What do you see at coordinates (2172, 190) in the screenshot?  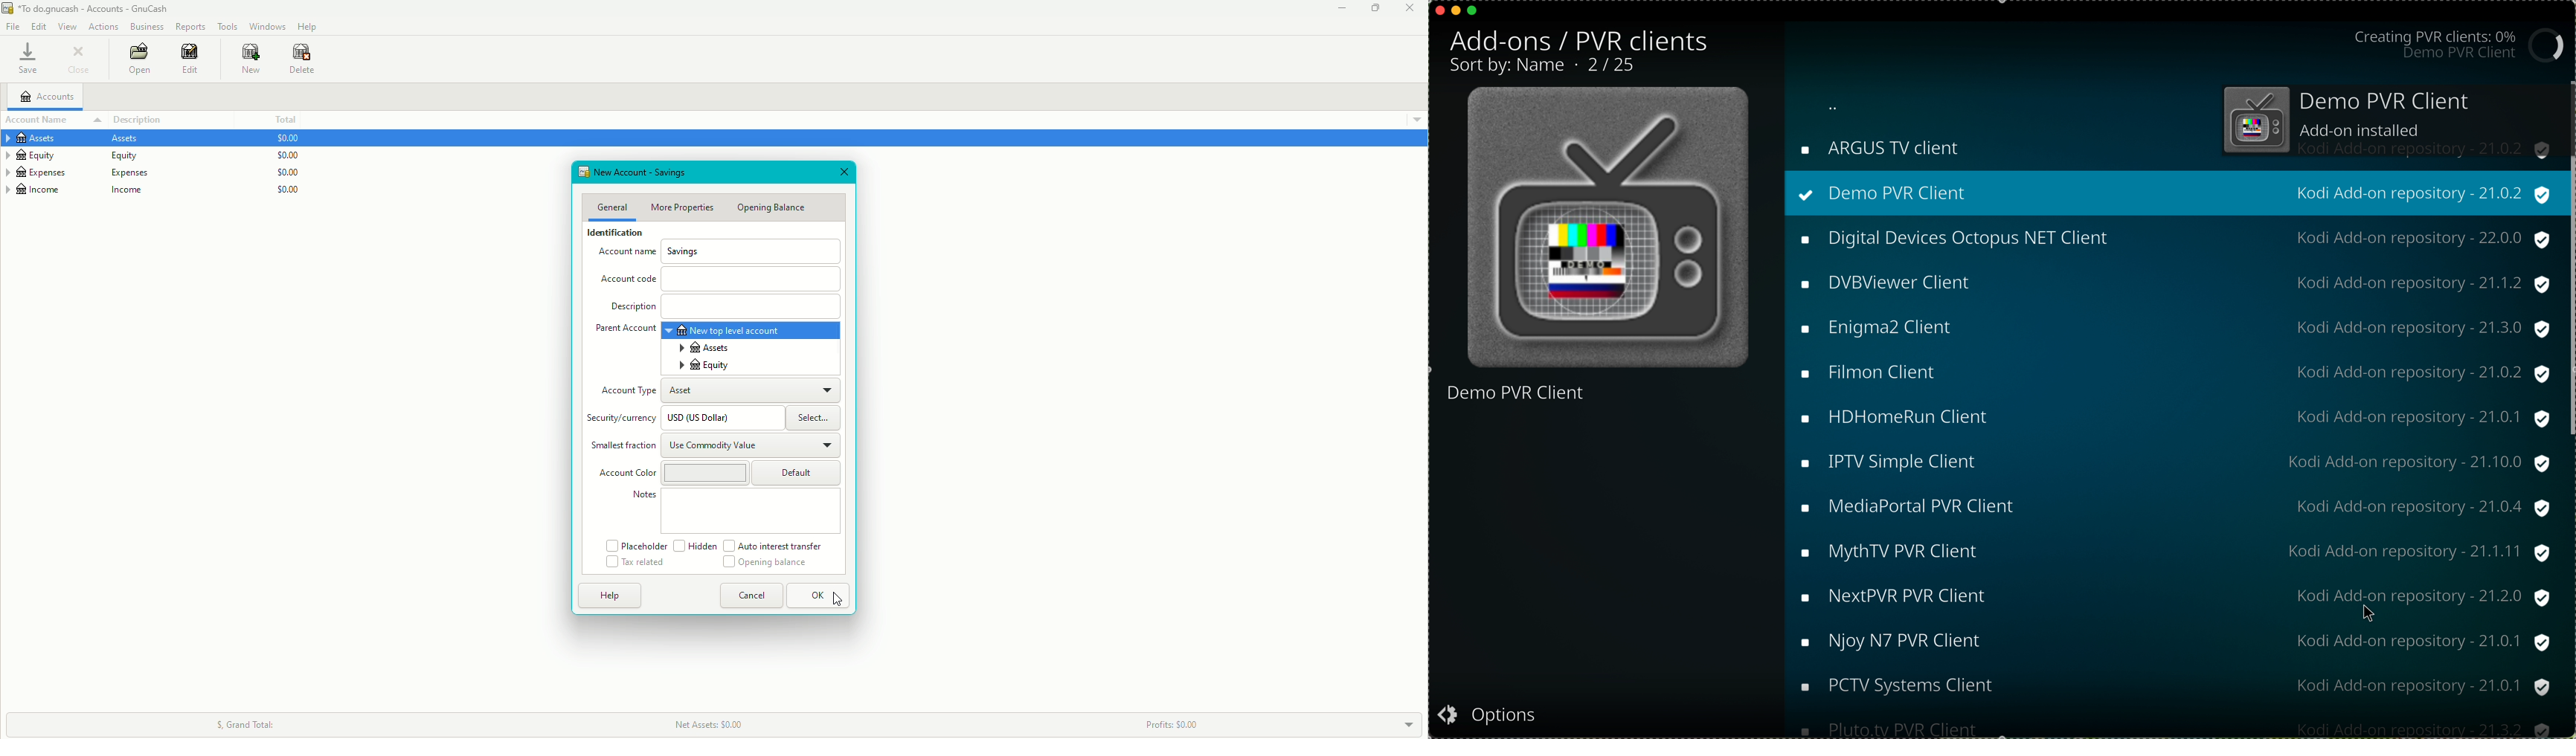 I see `` at bounding box center [2172, 190].